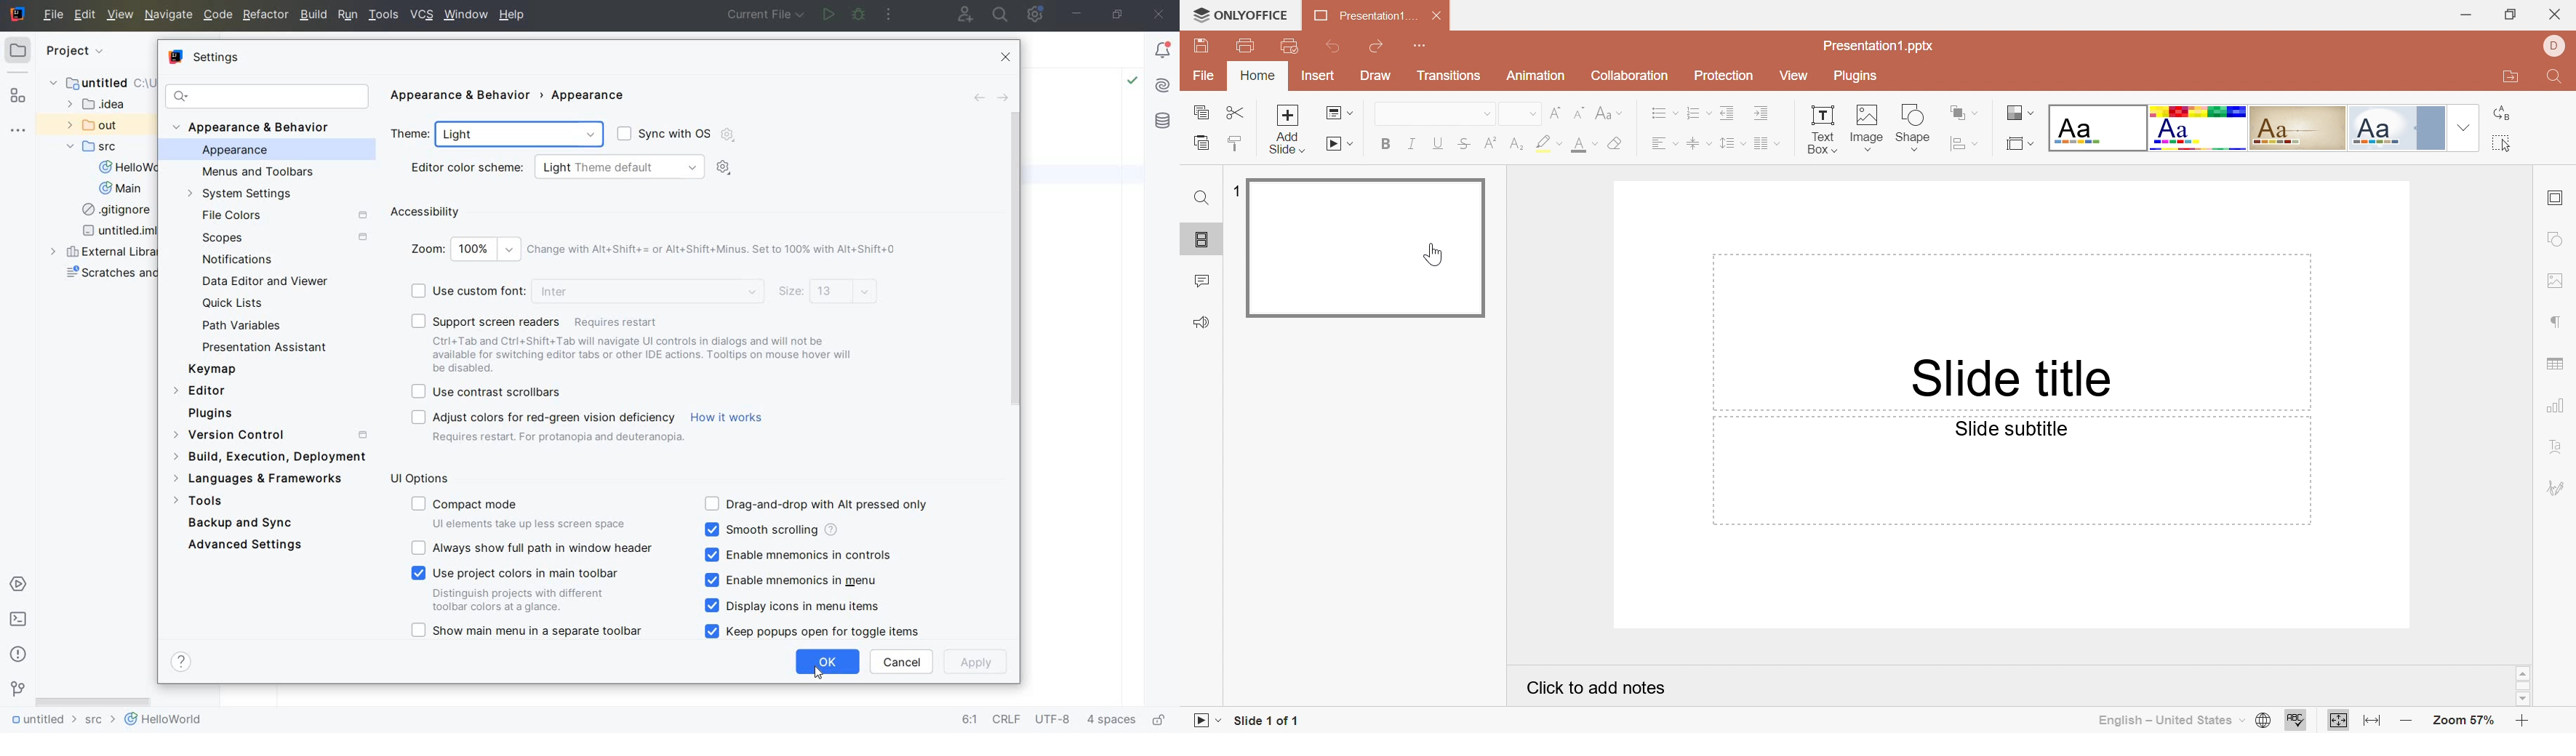 This screenshot has width=2576, height=756. I want to click on Cut, so click(1239, 110).